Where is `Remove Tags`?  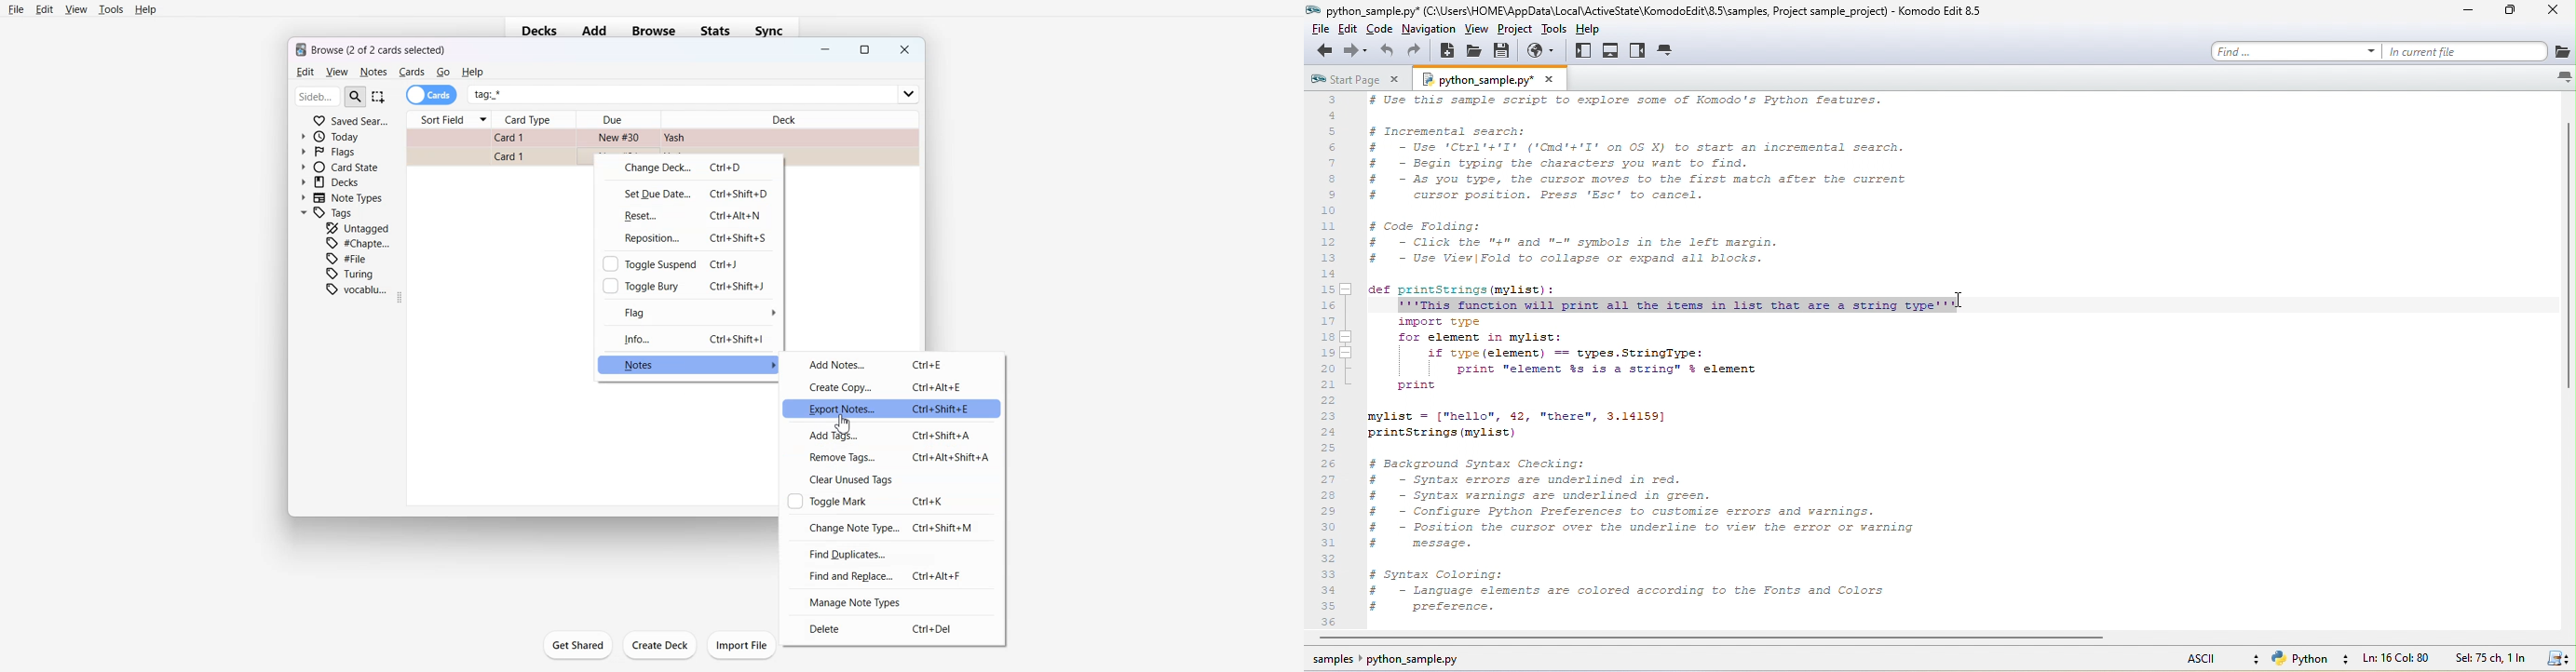 Remove Tags is located at coordinates (890, 457).